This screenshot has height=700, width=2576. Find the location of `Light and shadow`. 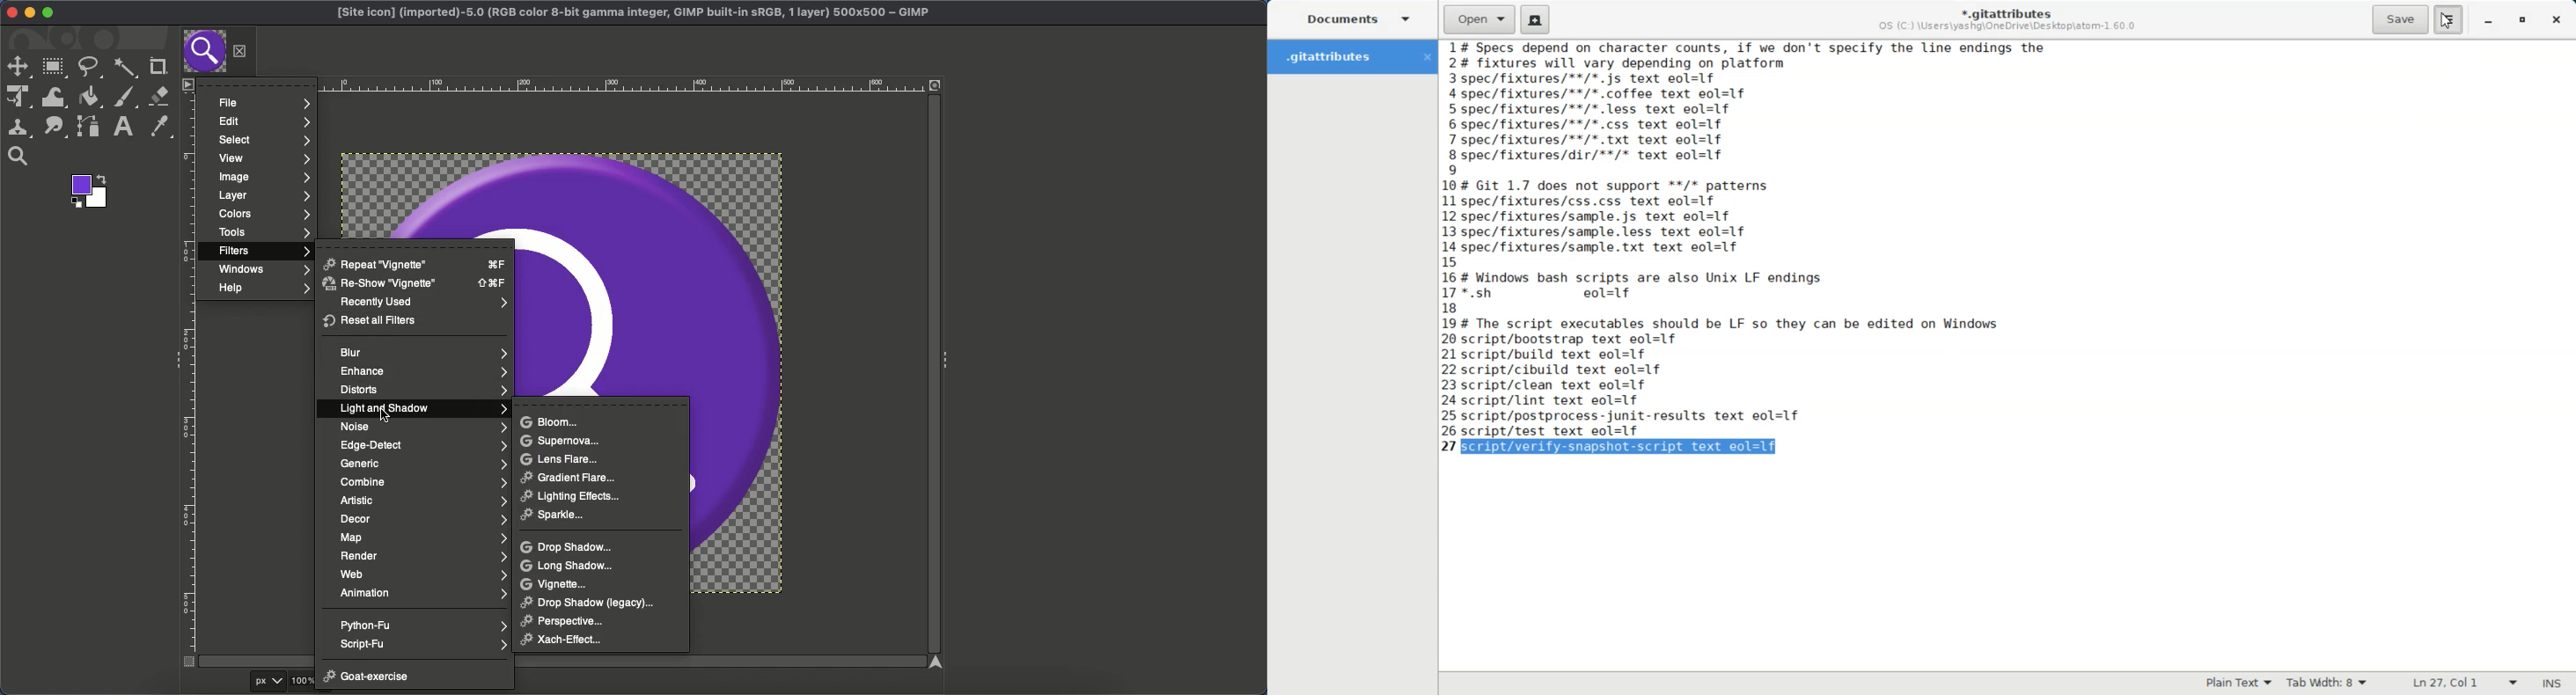

Light and shadow is located at coordinates (423, 410).